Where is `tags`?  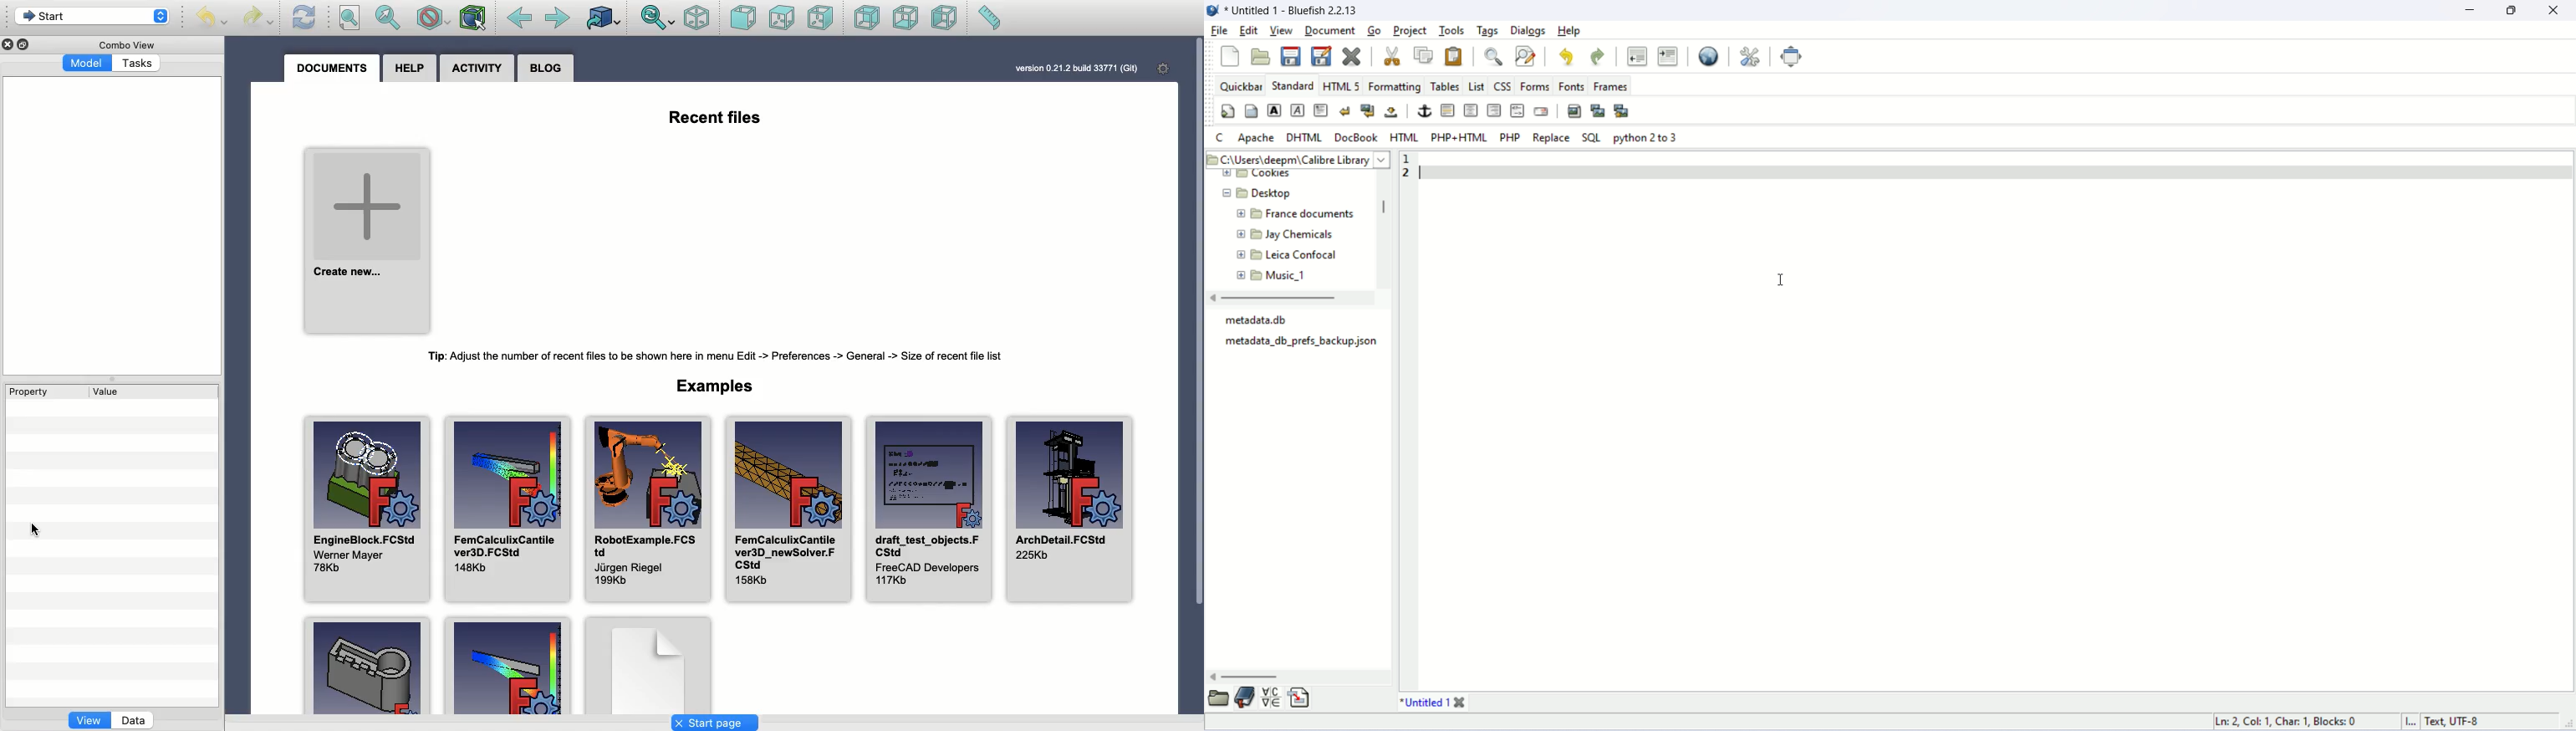
tags is located at coordinates (1488, 31).